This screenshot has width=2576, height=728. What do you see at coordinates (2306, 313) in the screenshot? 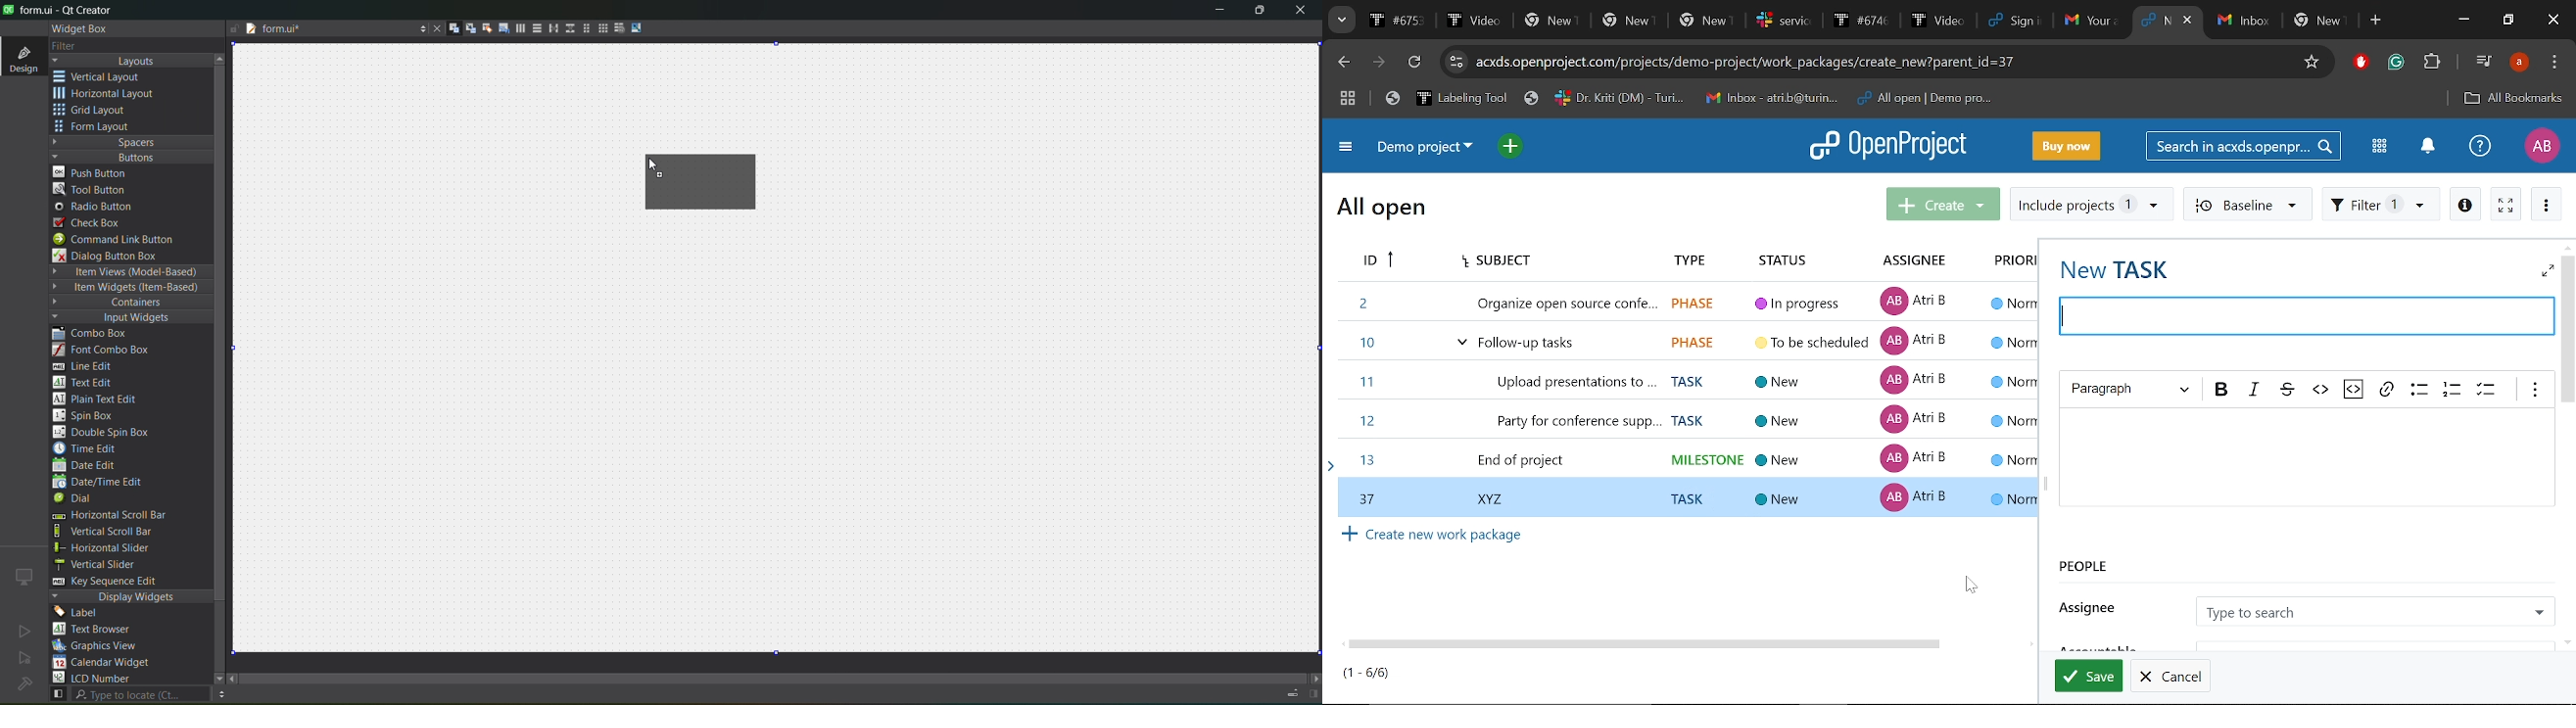
I see `Space for writing task name` at bounding box center [2306, 313].